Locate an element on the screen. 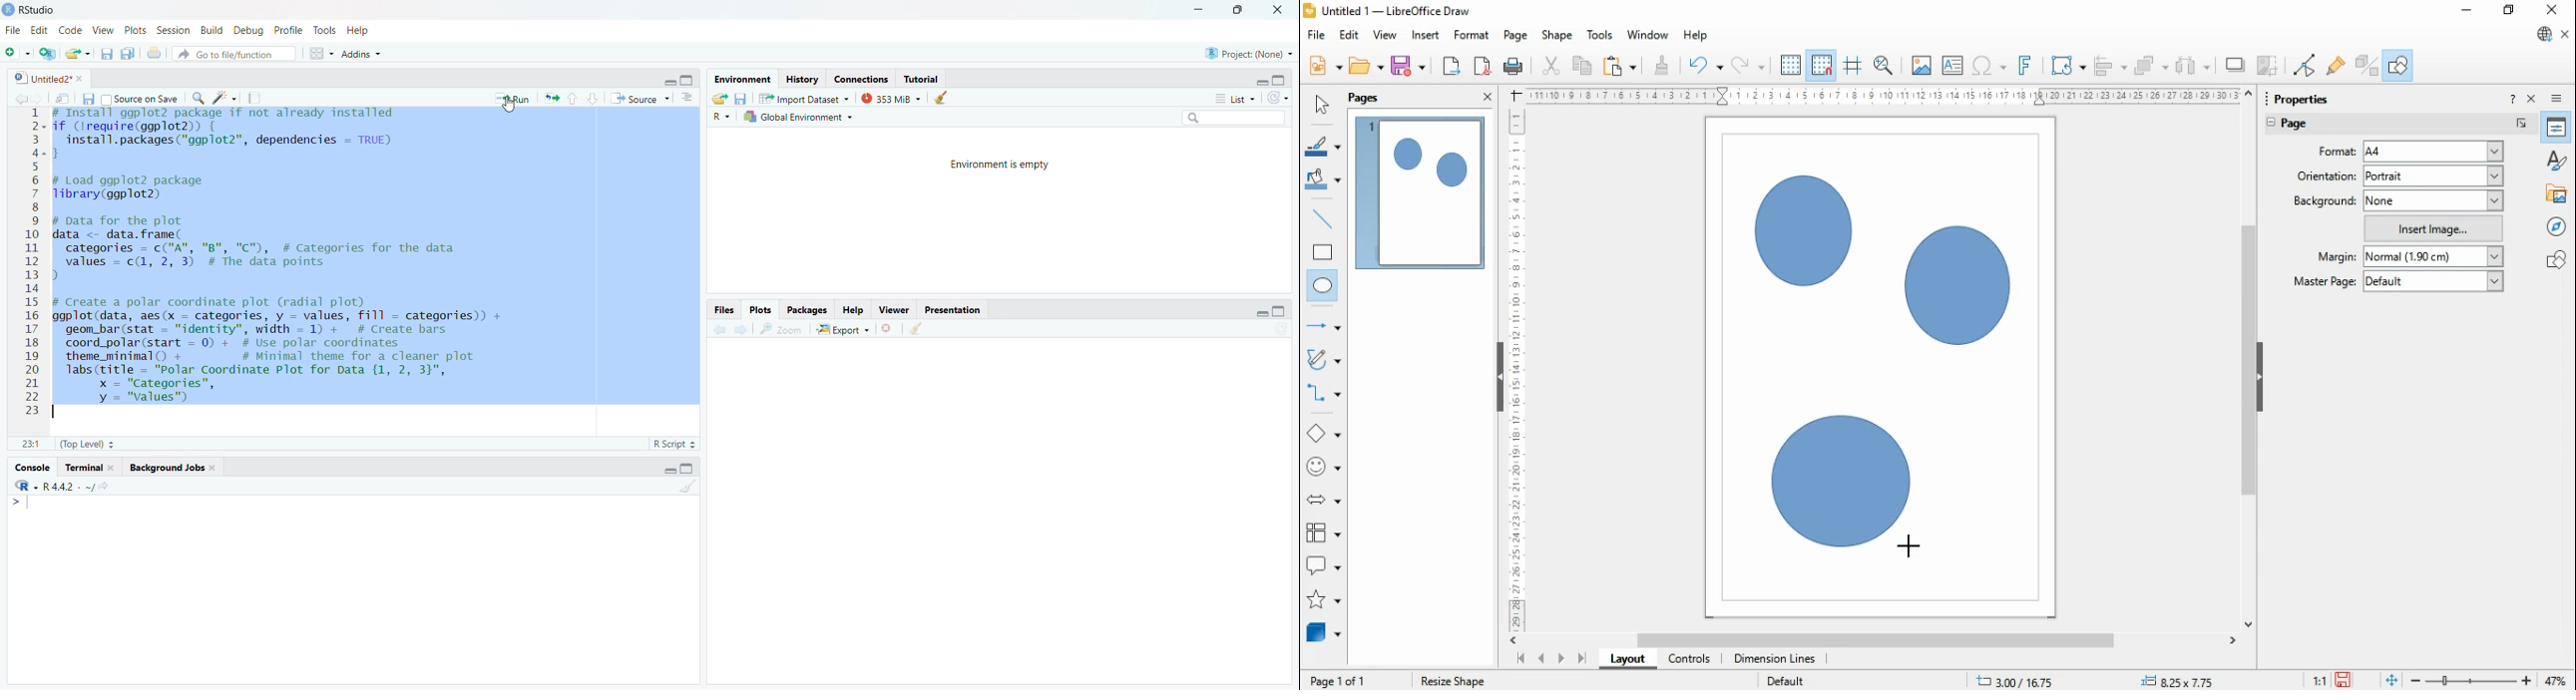 This screenshot has width=2576, height=700. (Top Level) + is located at coordinates (89, 445).